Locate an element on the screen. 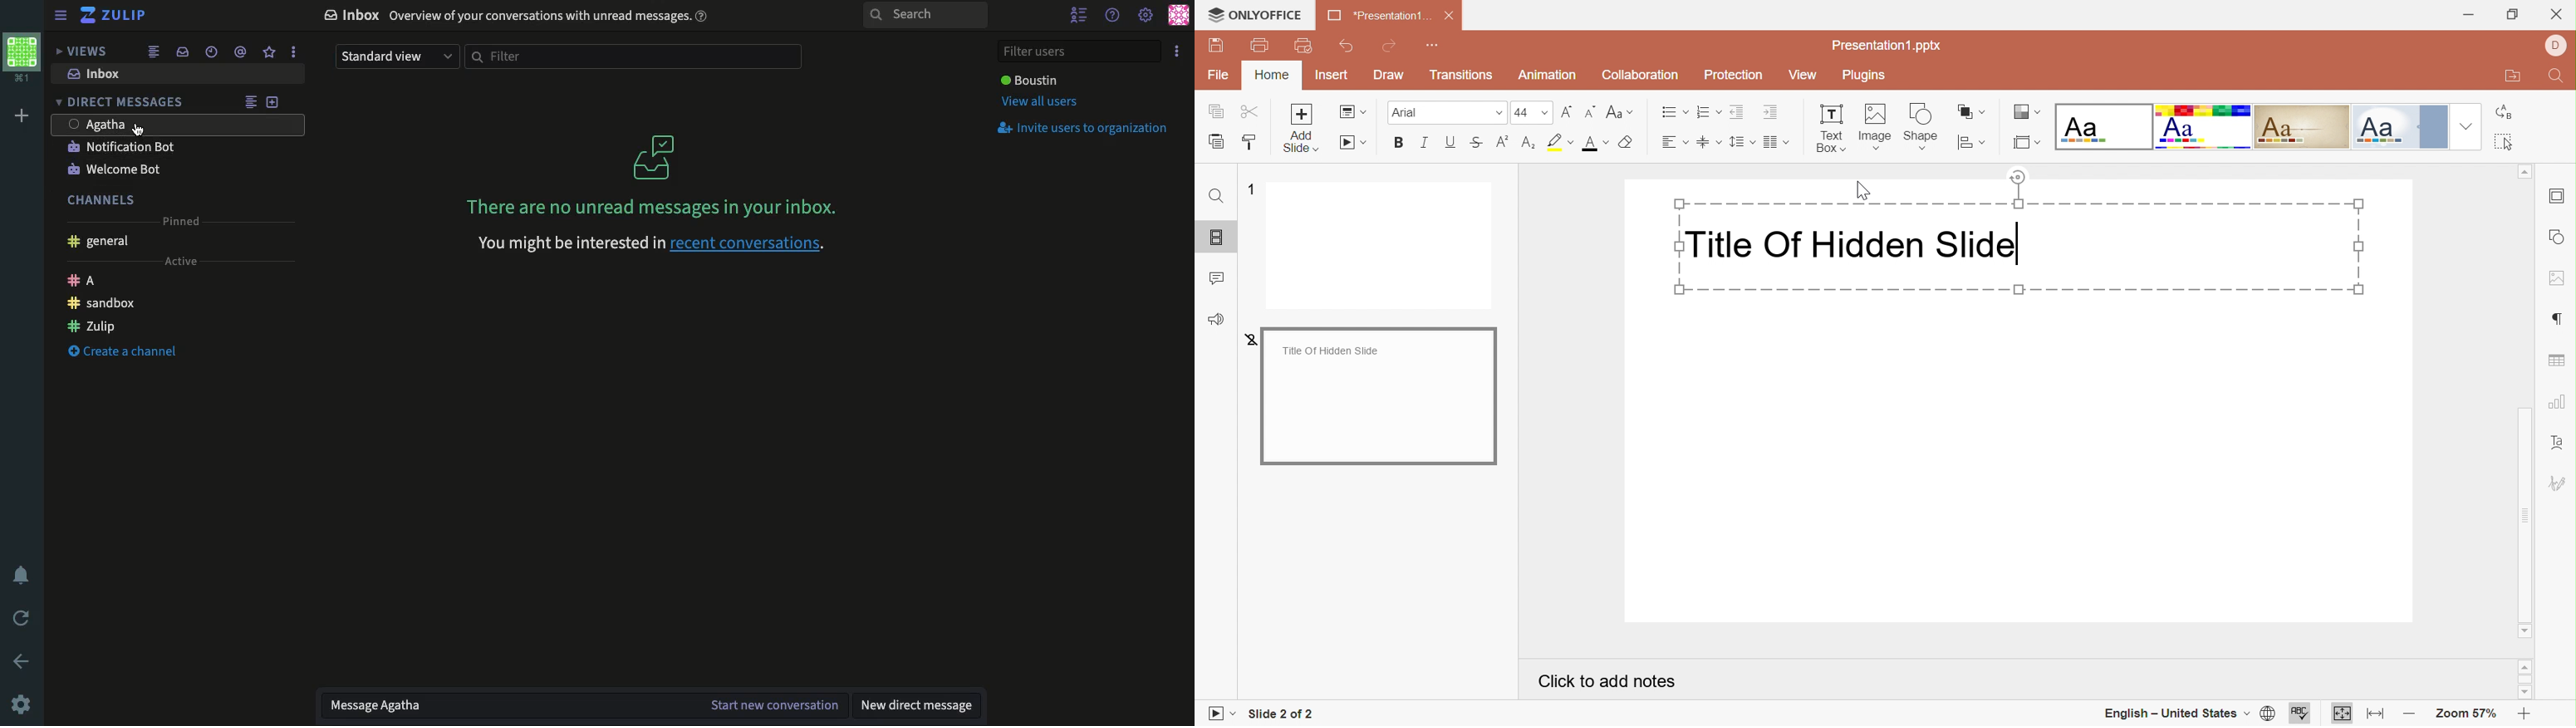 This screenshot has height=728, width=2576. Classic is located at coordinates (2300, 127).